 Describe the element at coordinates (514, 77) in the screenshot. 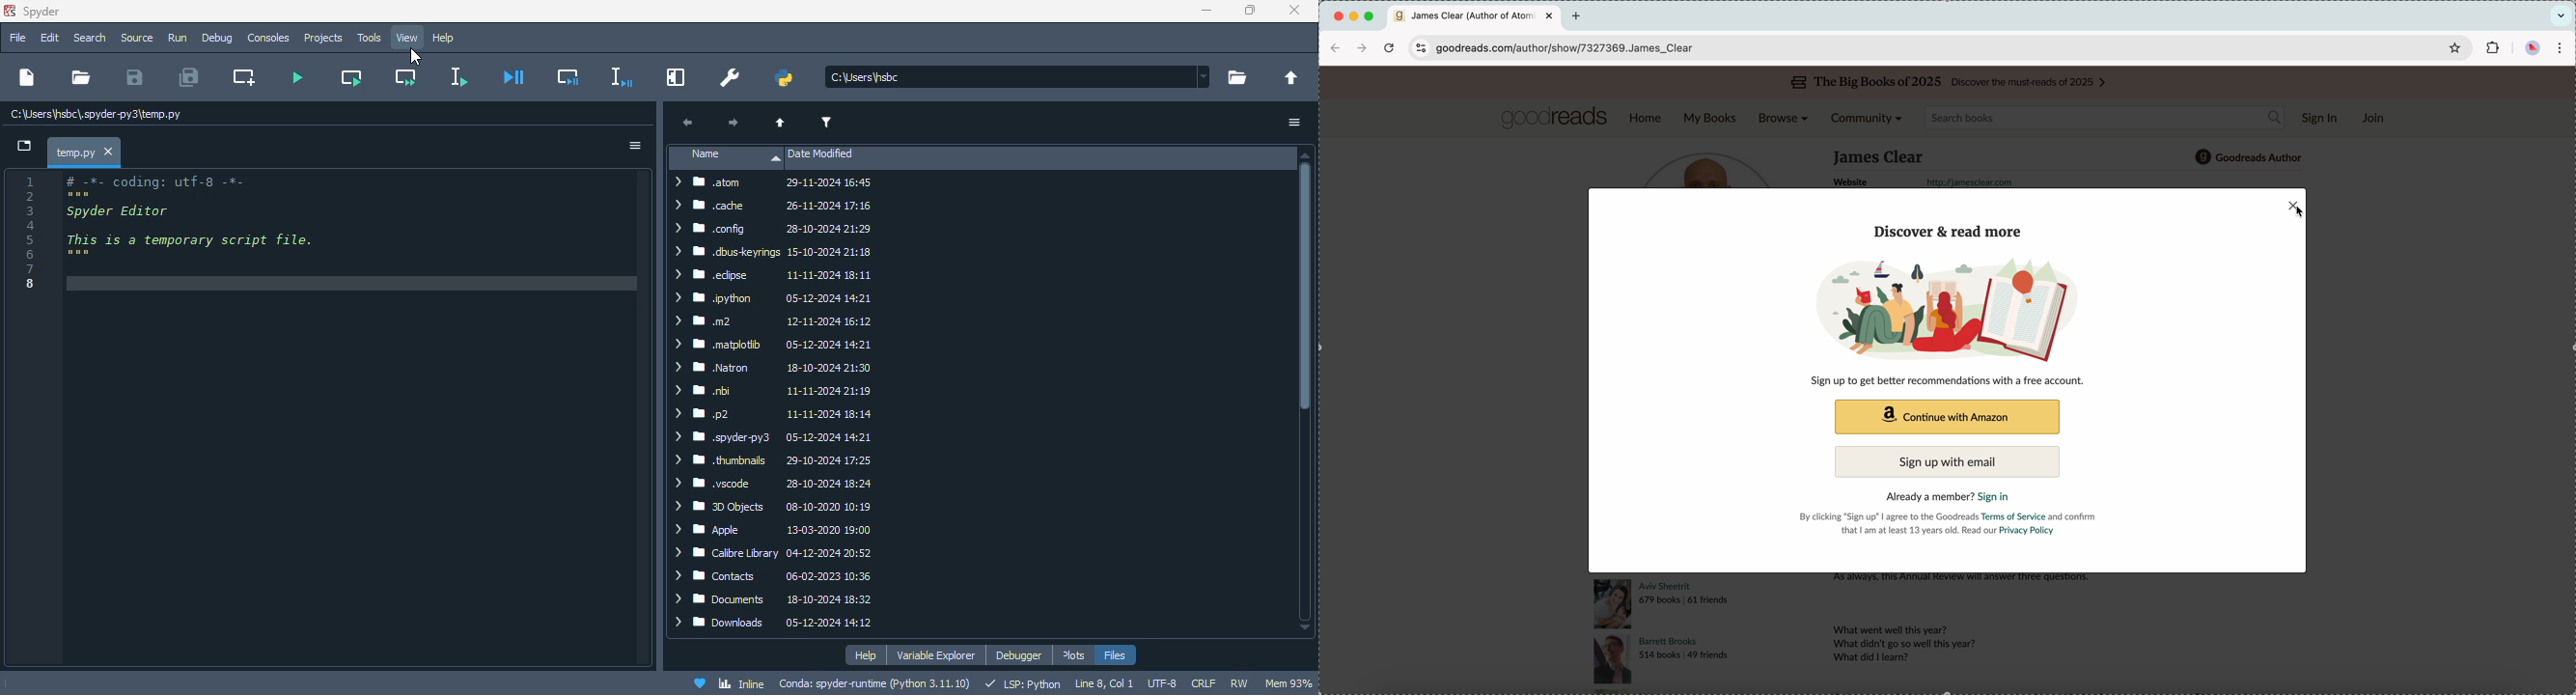

I see `debug file` at that location.